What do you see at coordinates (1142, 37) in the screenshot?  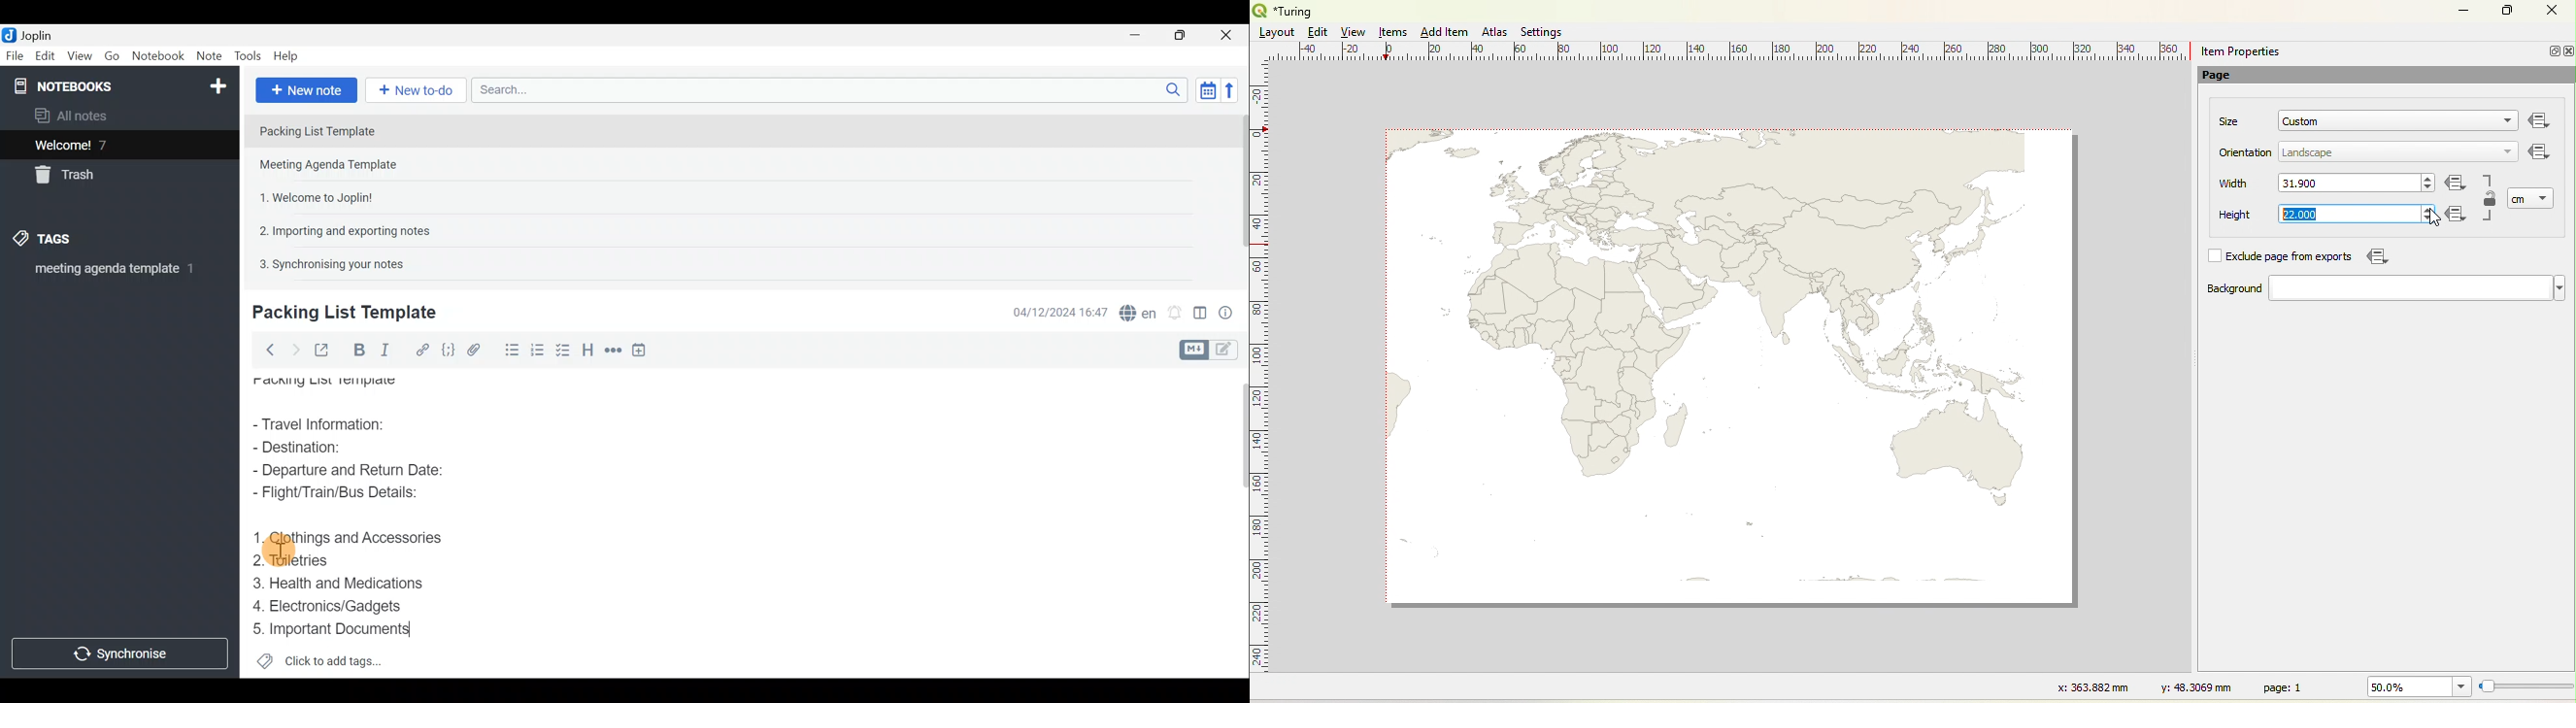 I see `Minimise` at bounding box center [1142, 37].